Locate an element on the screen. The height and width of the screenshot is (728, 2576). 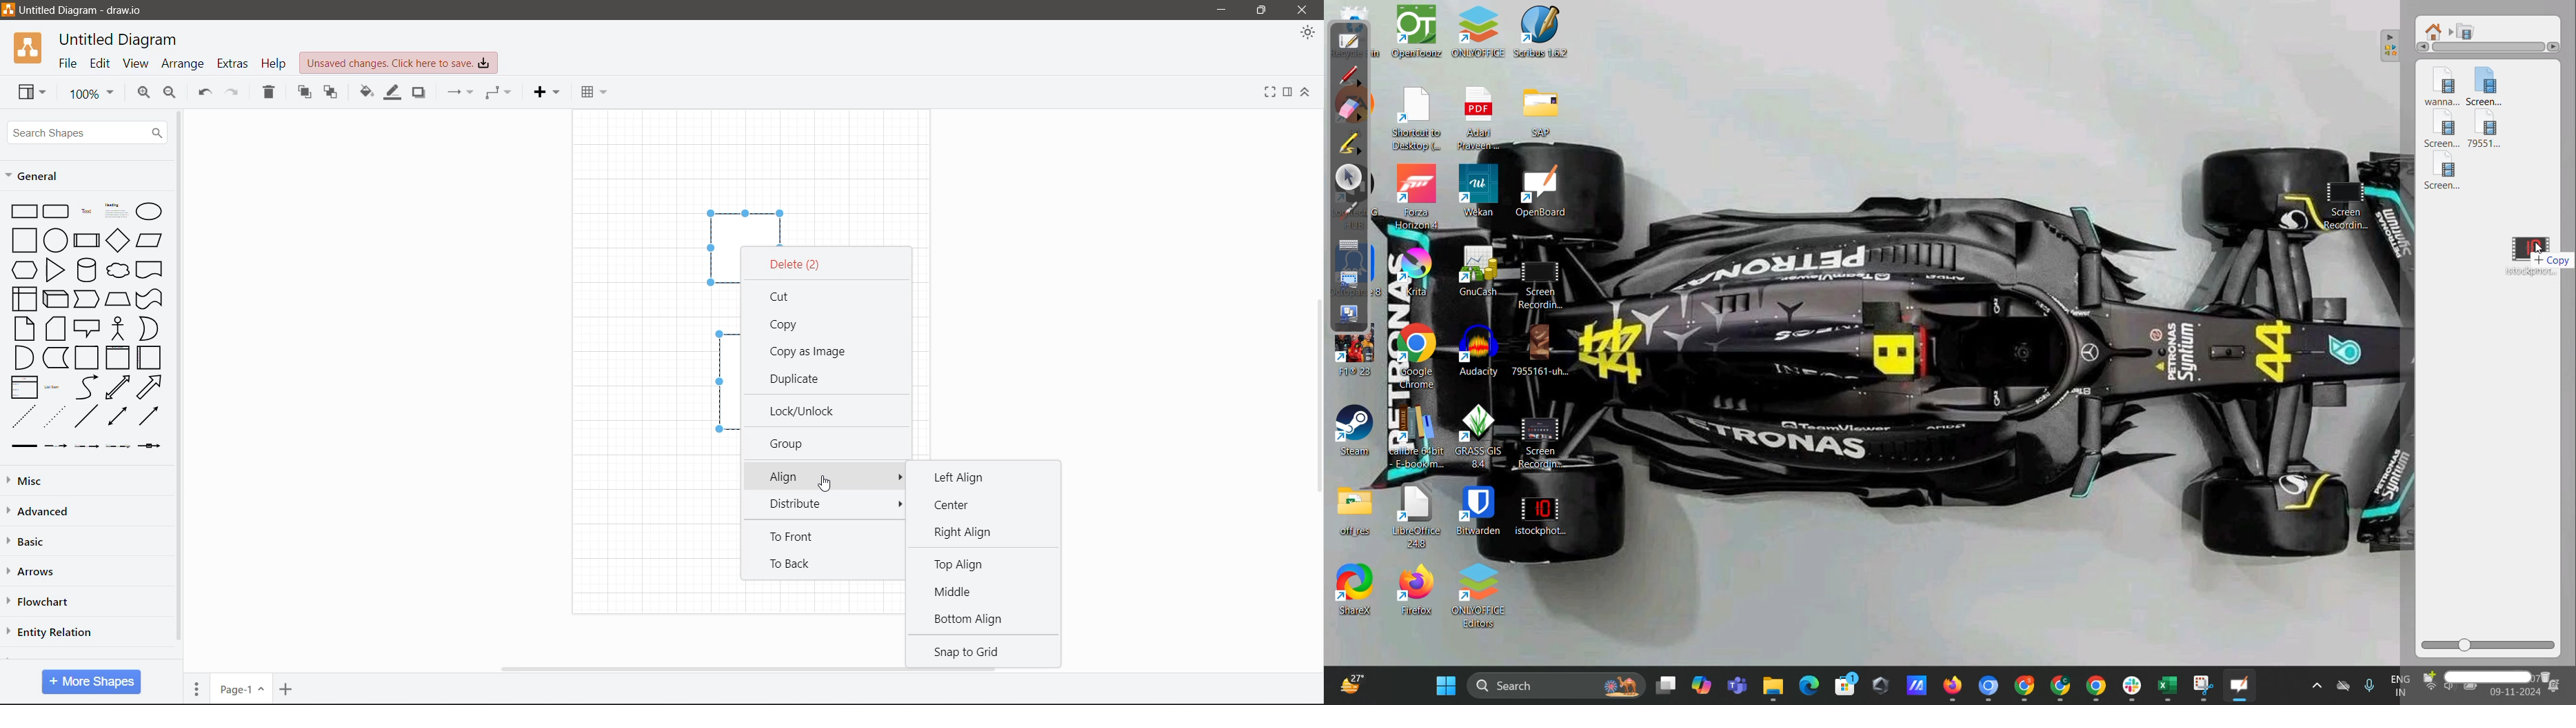
Delete is located at coordinates (268, 94).